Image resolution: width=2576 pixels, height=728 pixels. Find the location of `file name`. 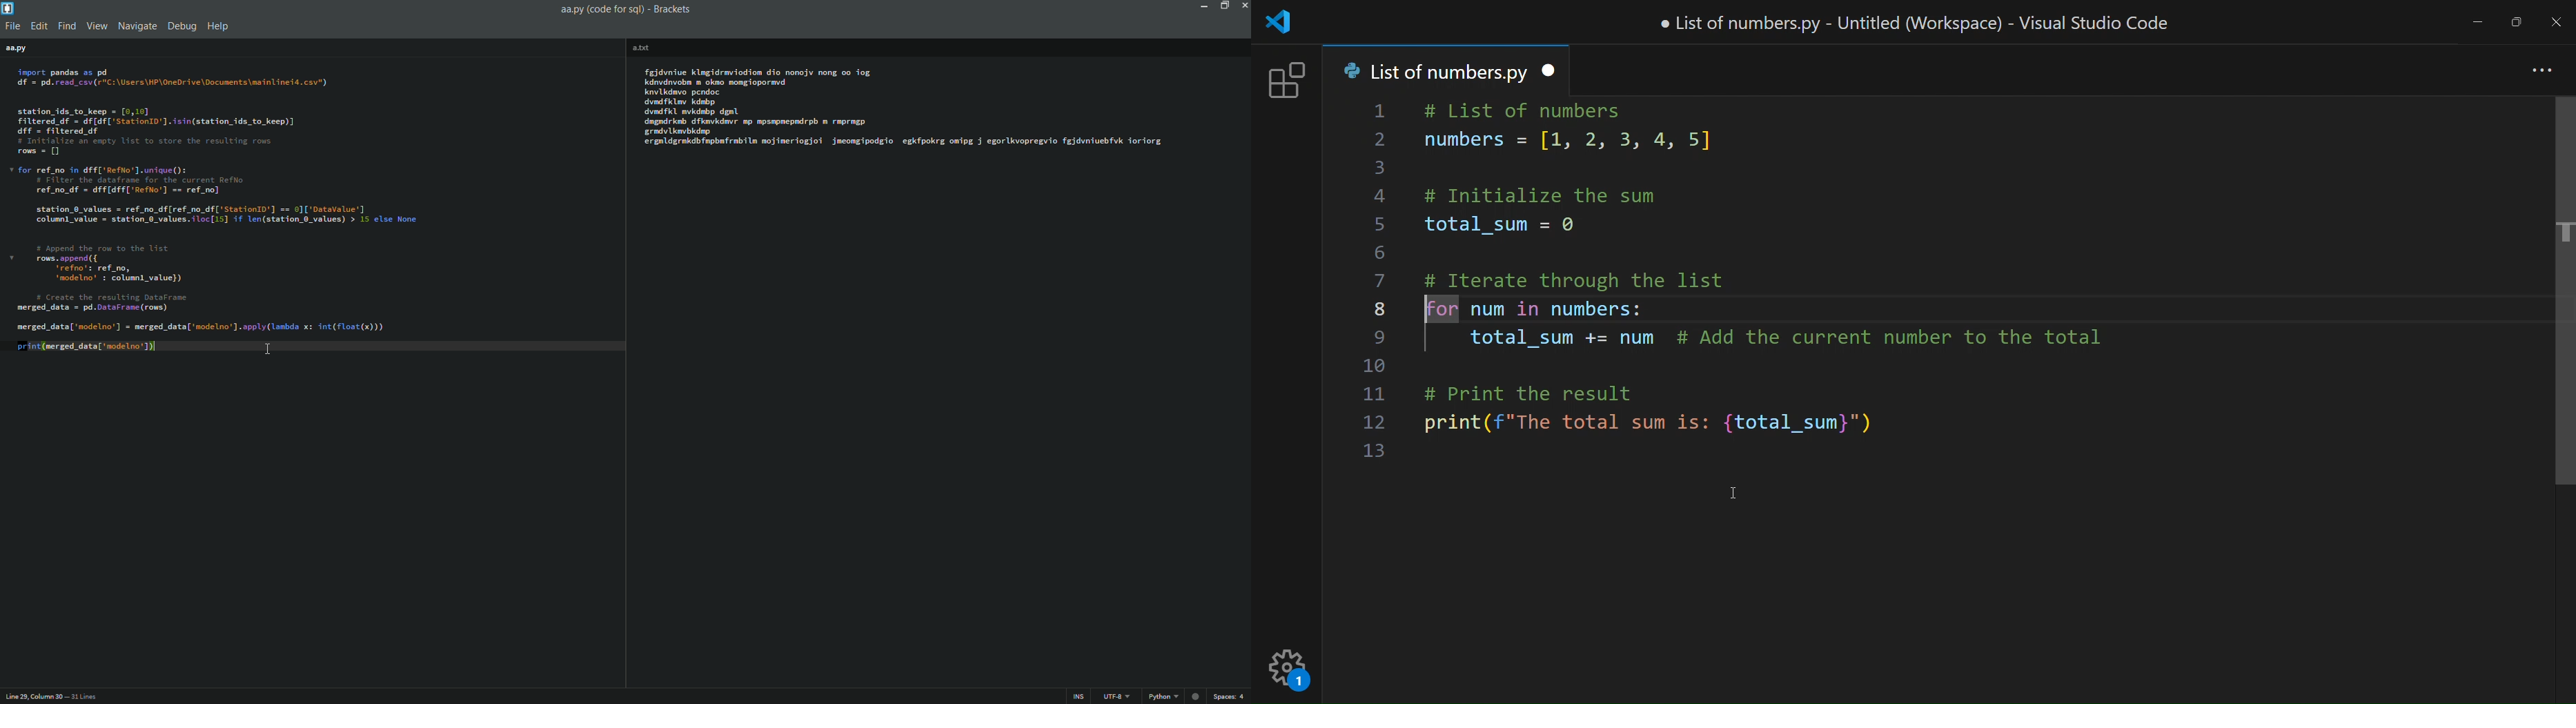

file name is located at coordinates (644, 46).